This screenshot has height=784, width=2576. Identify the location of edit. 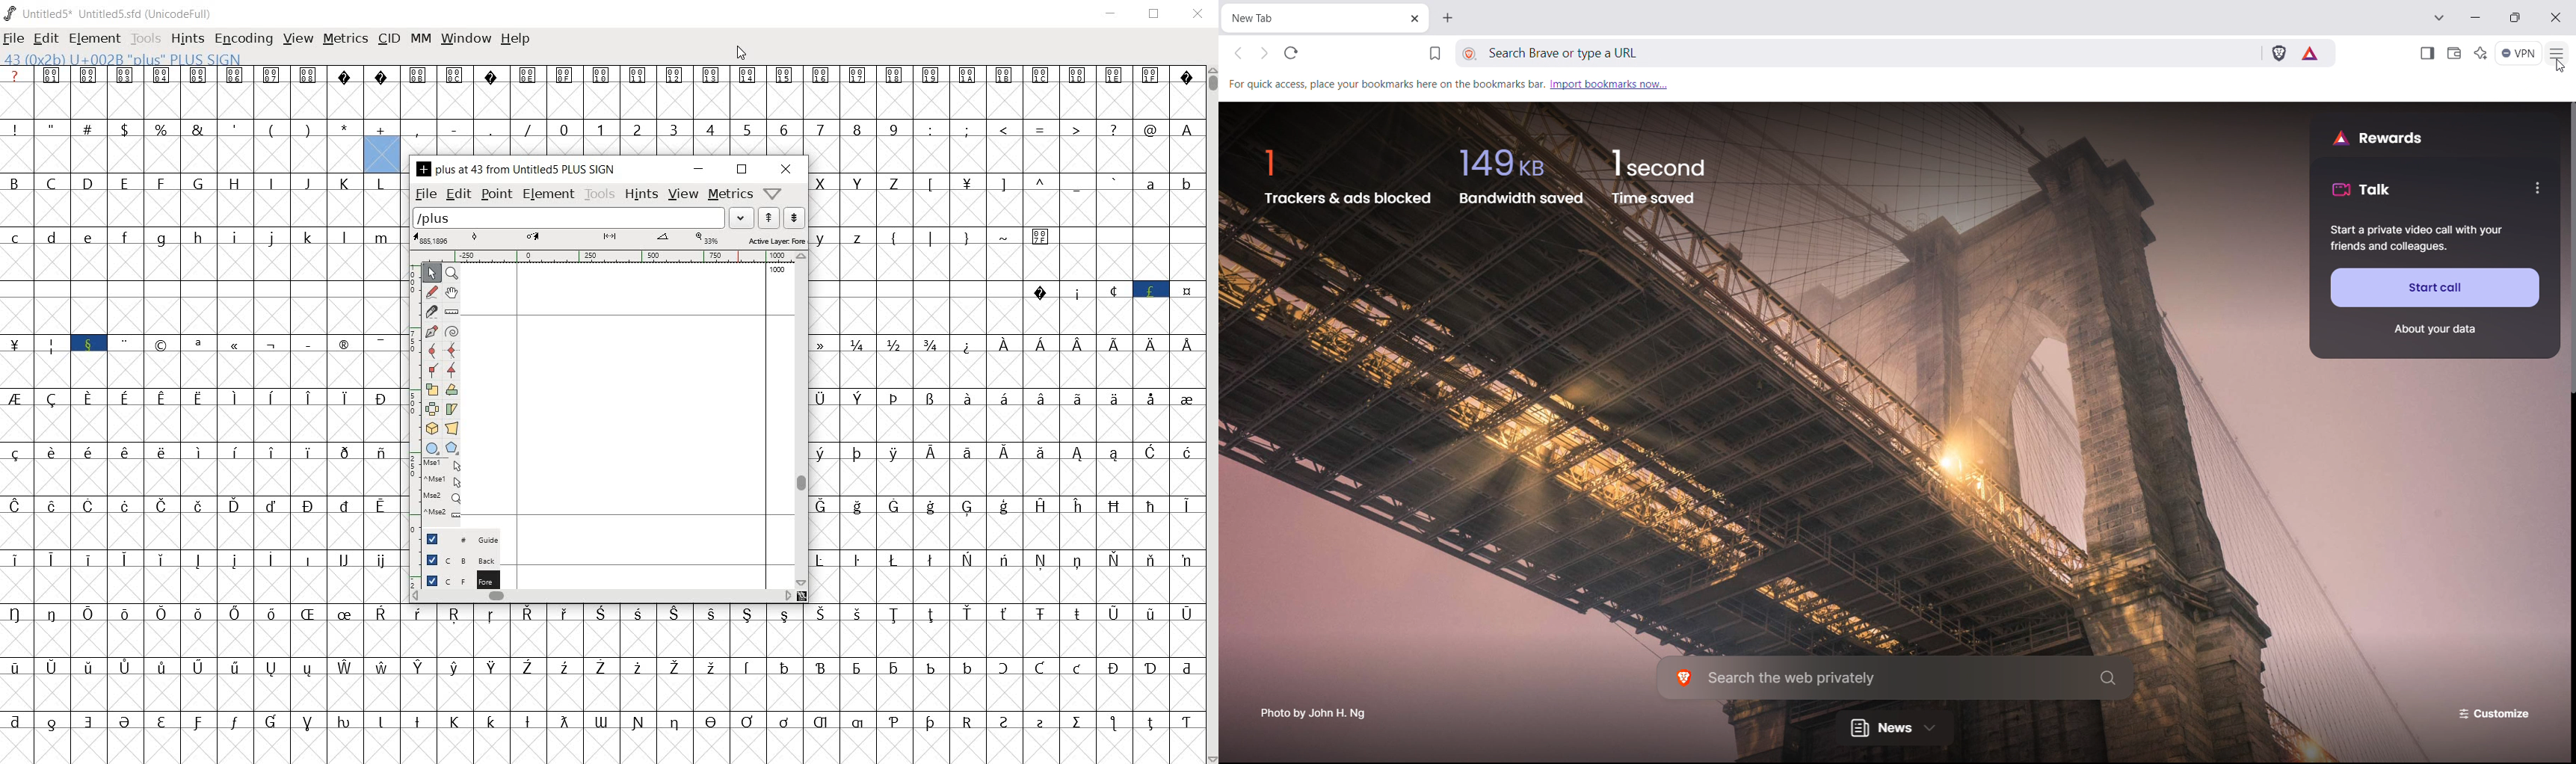
(45, 37).